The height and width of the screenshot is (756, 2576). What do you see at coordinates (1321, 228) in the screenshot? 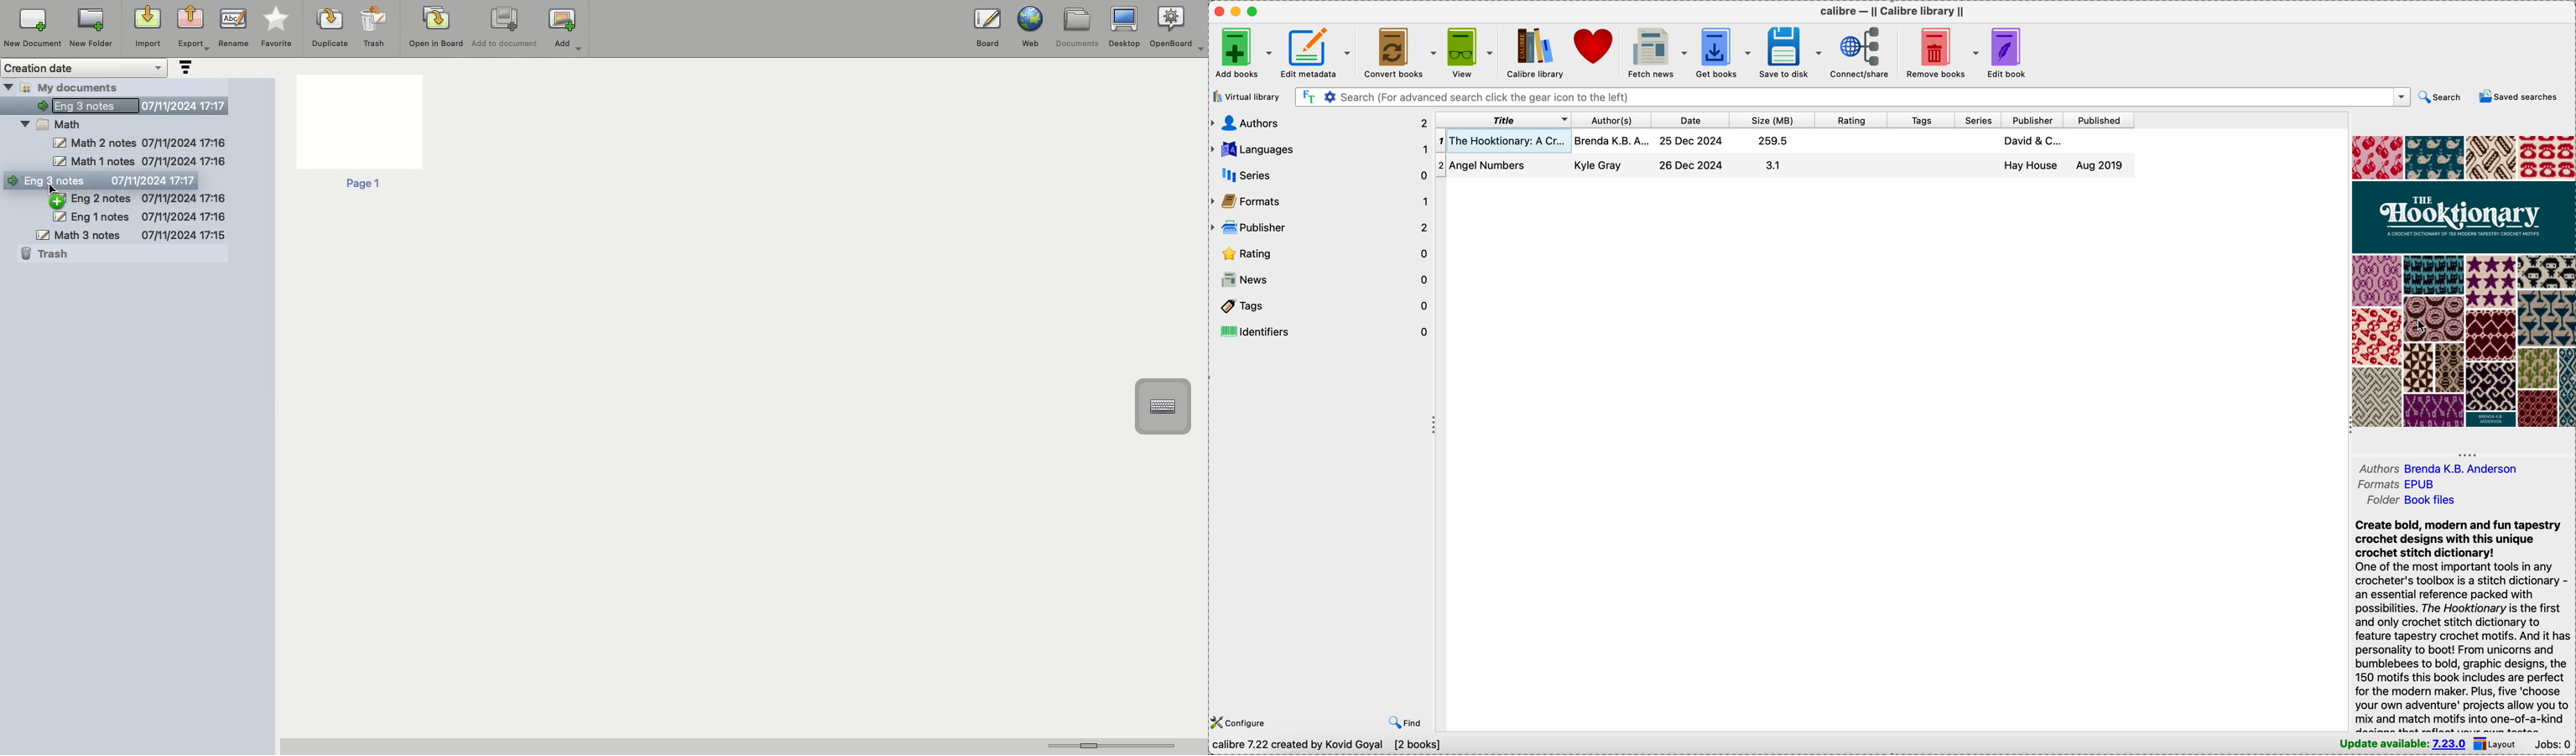
I see `publisher` at bounding box center [1321, 228].